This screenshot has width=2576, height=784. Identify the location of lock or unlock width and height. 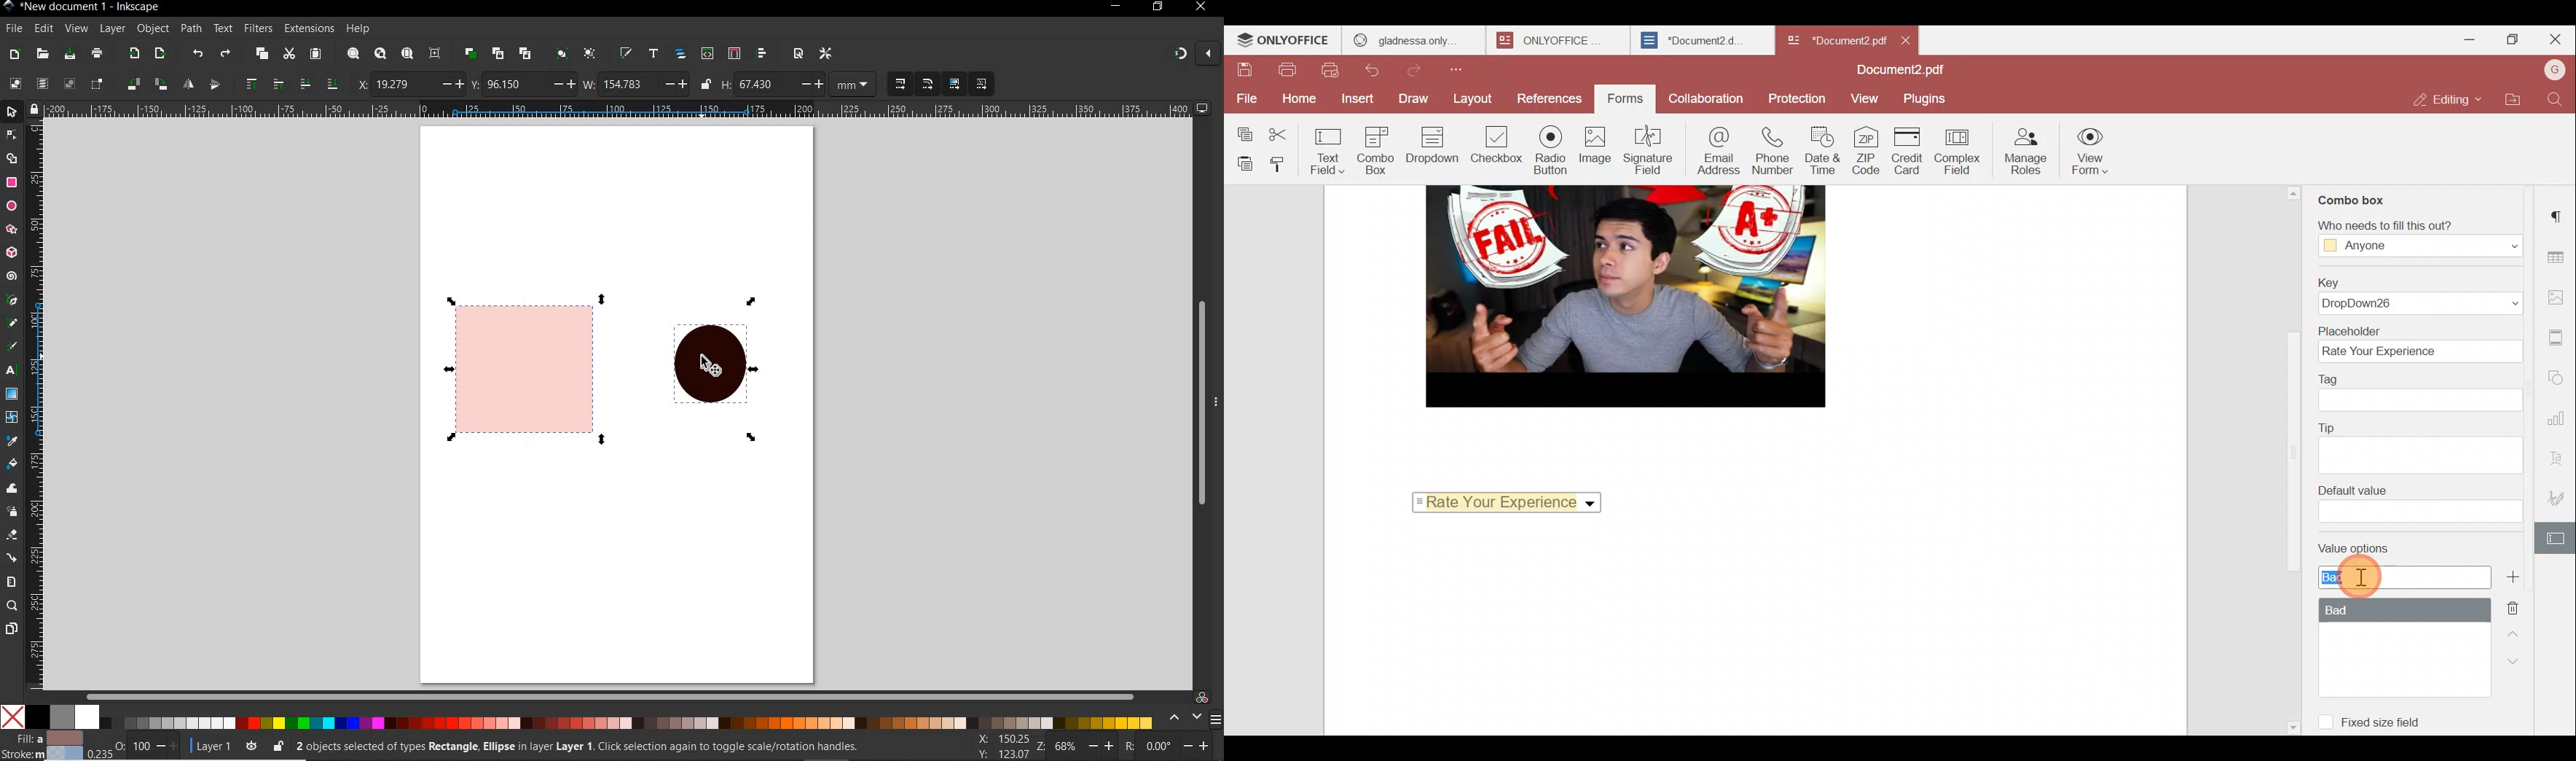
(707, 83).